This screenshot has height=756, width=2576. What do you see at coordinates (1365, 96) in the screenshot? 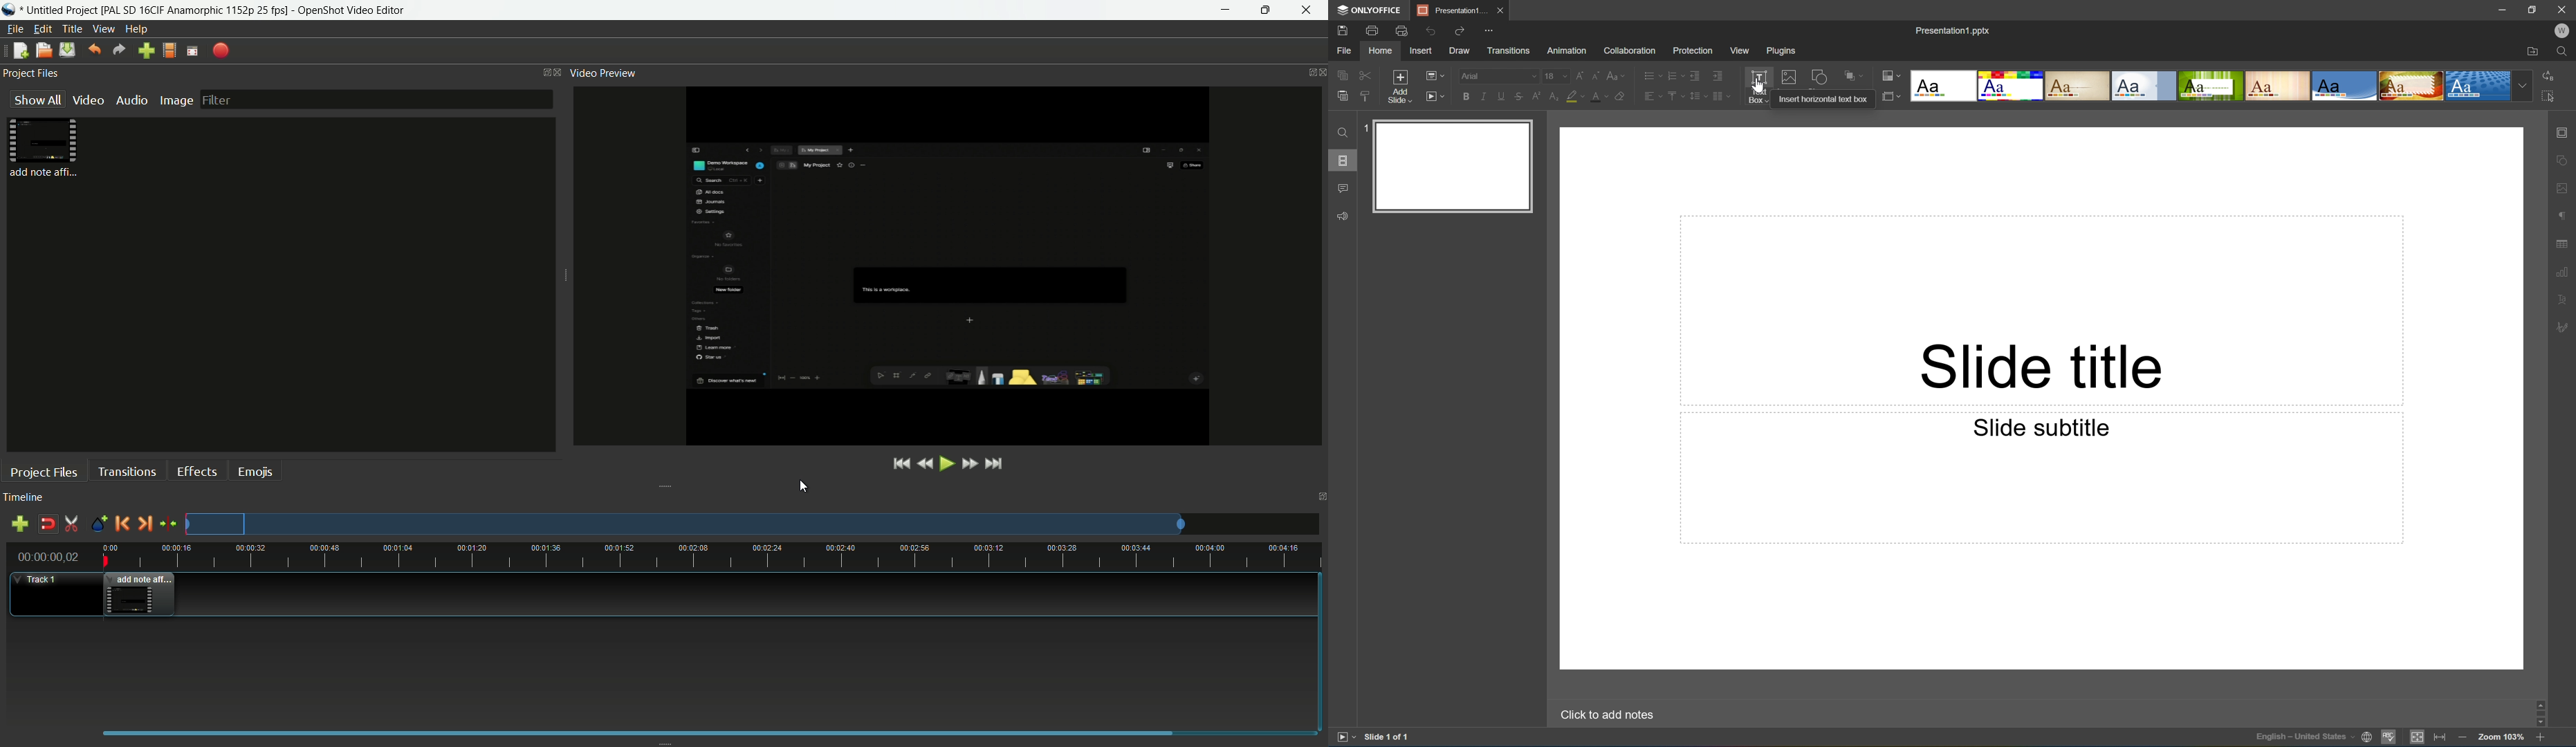
I see `Copy style` at bounding box center [1365, 96].